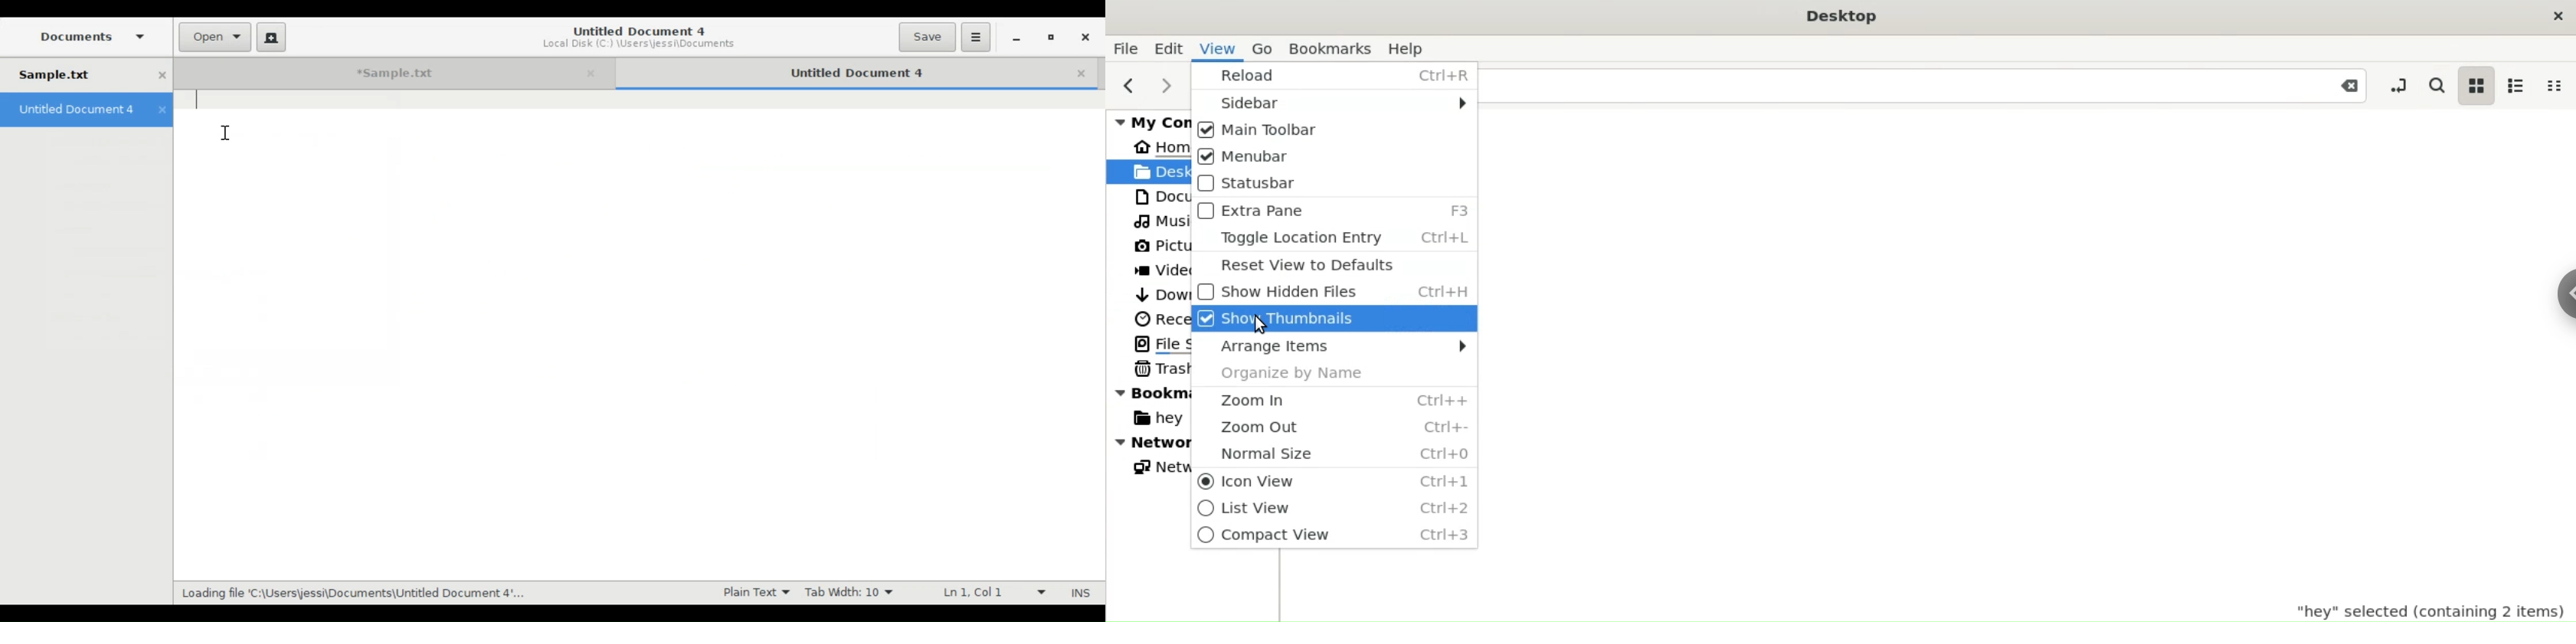  Describe the element at coordinates (841, 71) in the screenshot. I see `Untitled Document 4 (Current Tab)` at that location.